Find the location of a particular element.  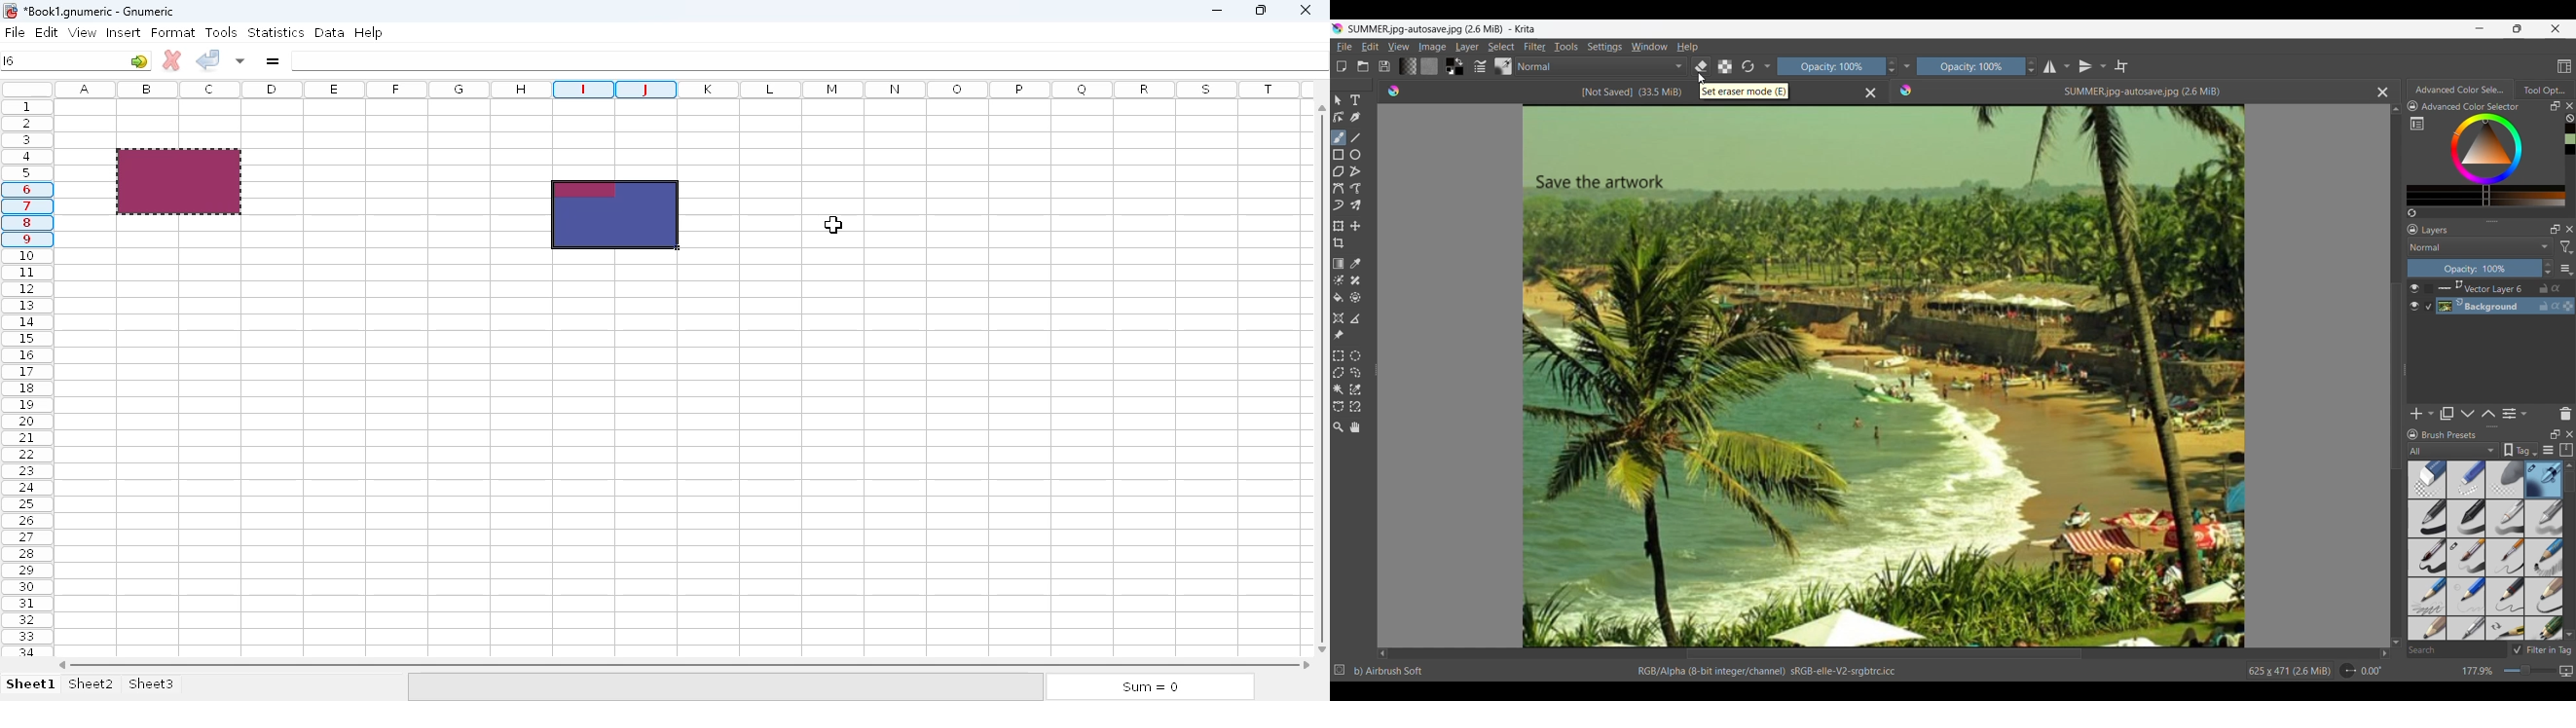

Advanced color Selector is located at coordinates (2461, 88).